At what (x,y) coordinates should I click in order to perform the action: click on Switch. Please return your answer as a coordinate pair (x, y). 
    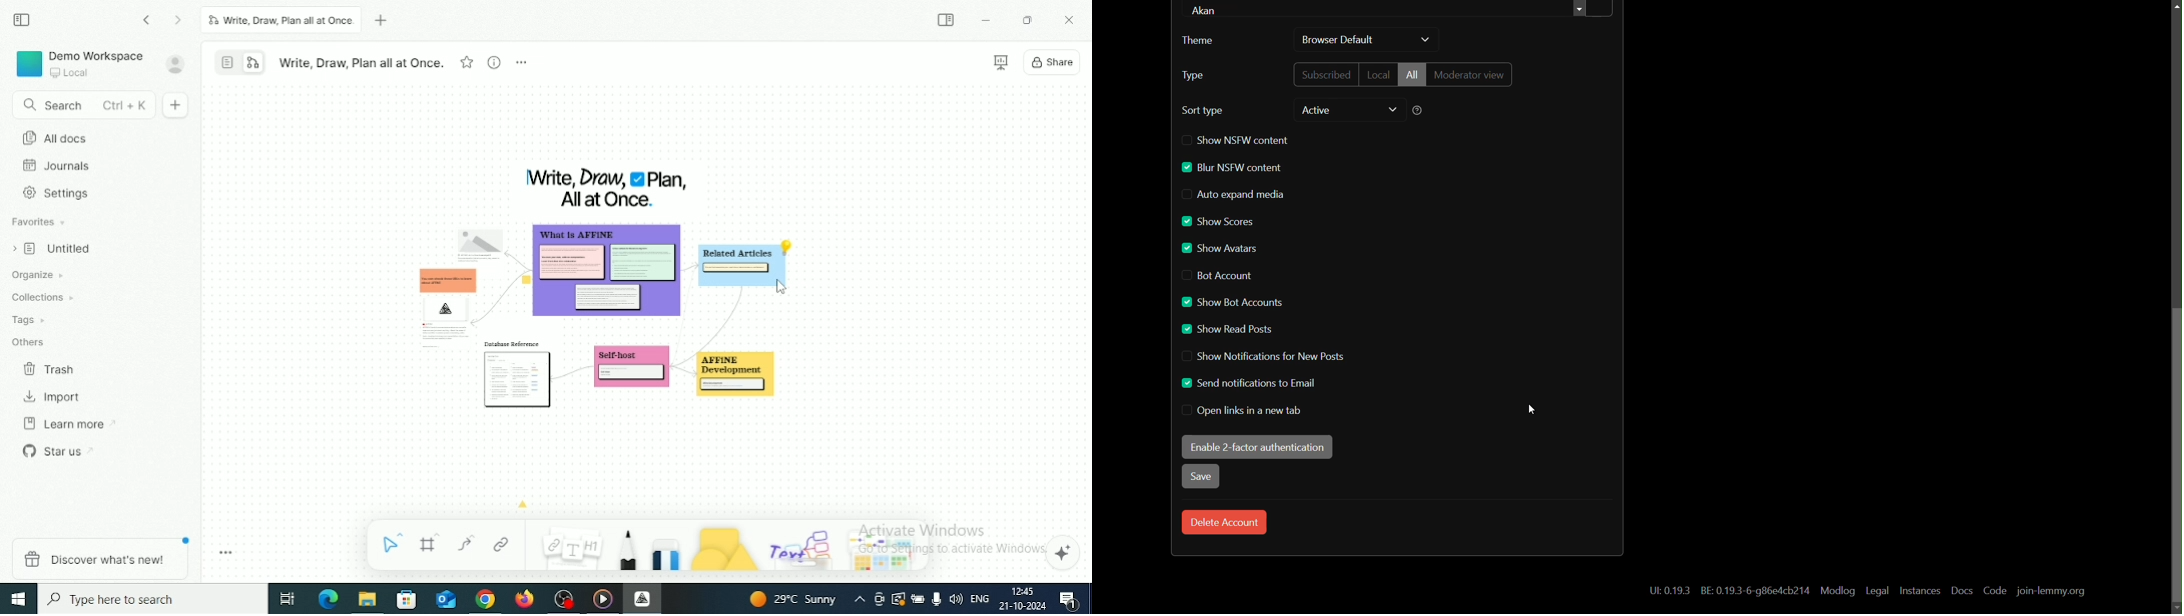
    Looking at the image, I should click on (240, 61).